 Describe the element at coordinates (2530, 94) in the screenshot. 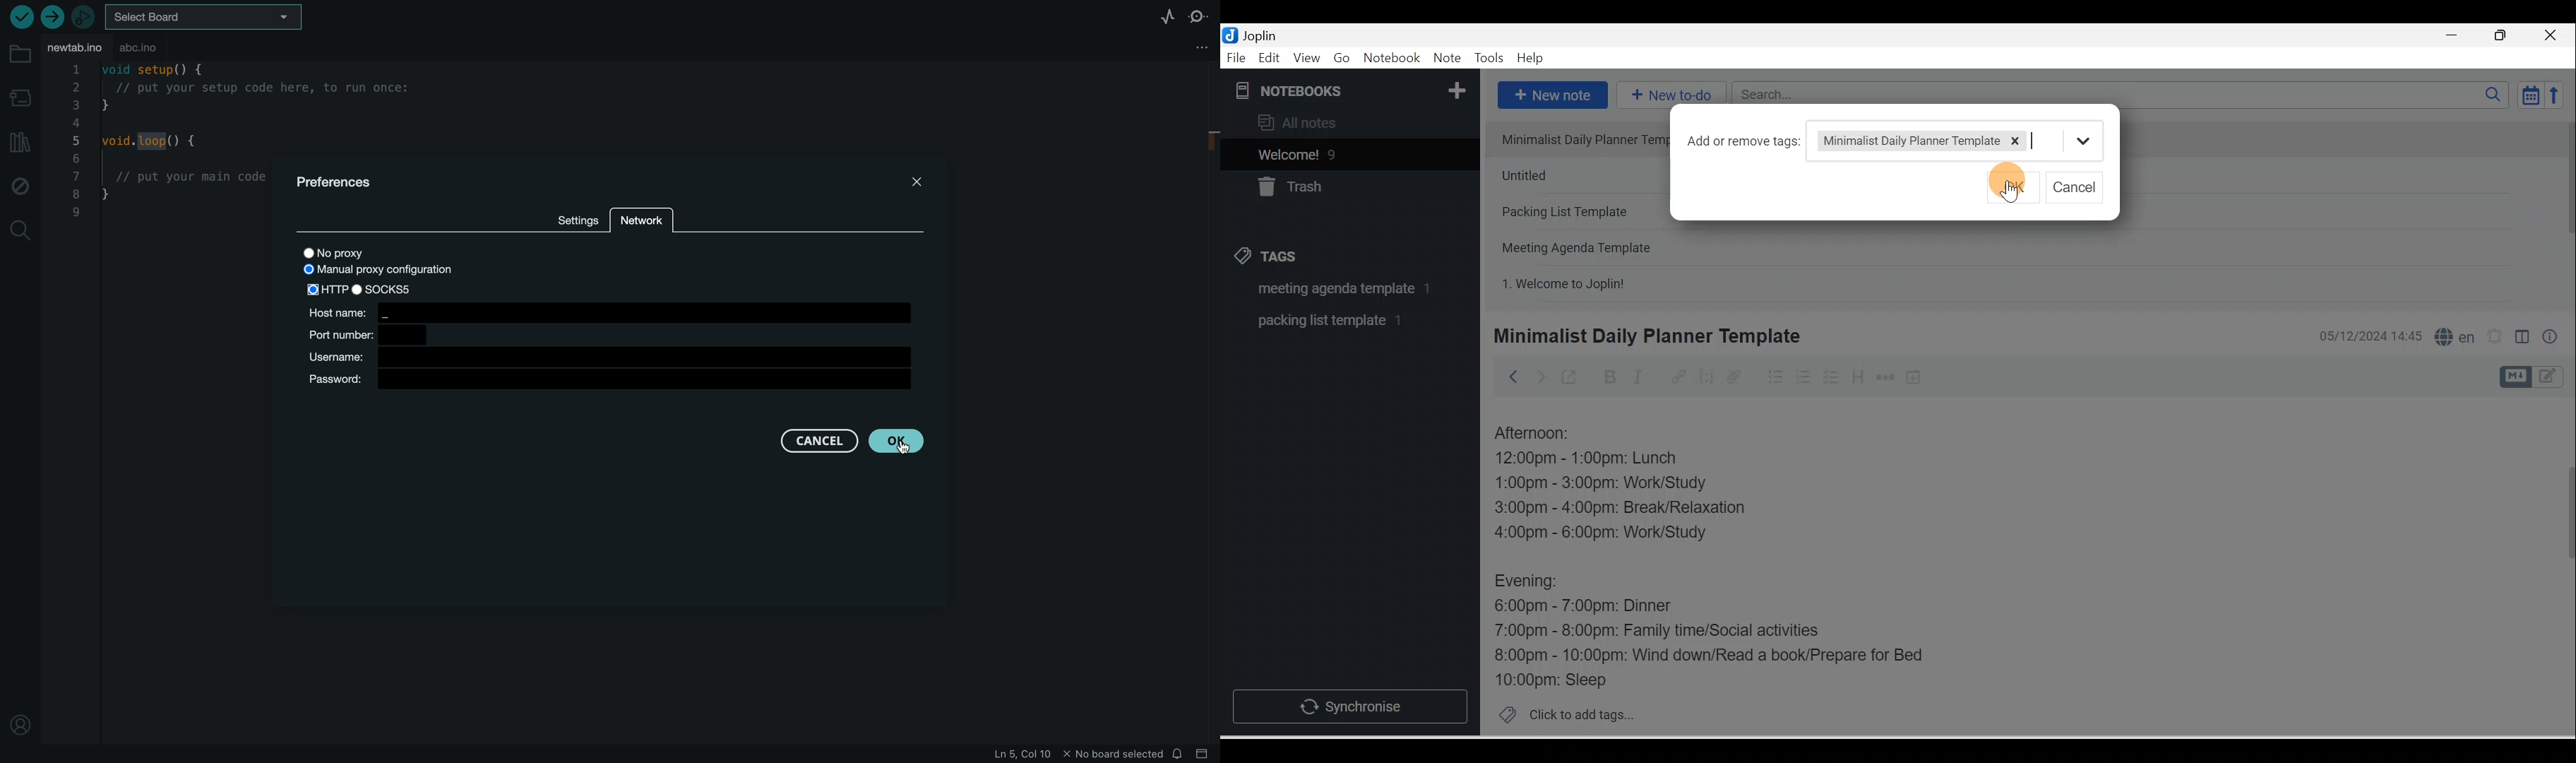

I see `Toggle sort order` at that location.